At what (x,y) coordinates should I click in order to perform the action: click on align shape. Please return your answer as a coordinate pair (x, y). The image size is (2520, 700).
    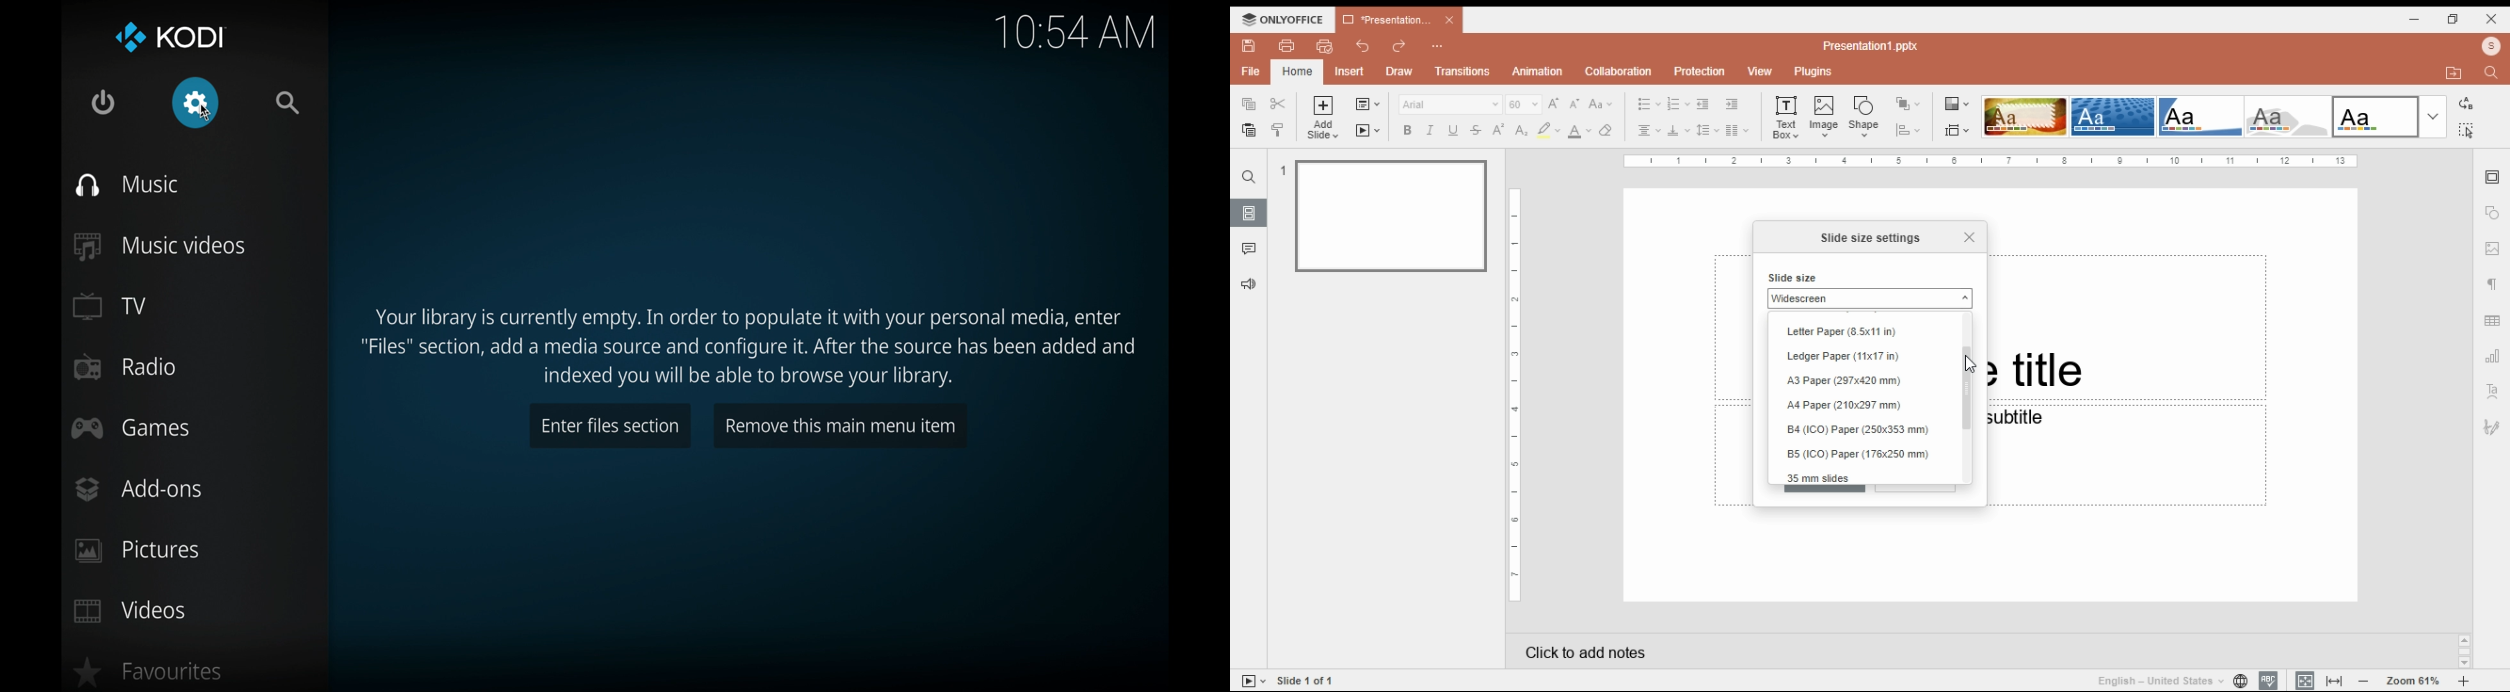
    Looking at the image, I should click on (1910, 130).